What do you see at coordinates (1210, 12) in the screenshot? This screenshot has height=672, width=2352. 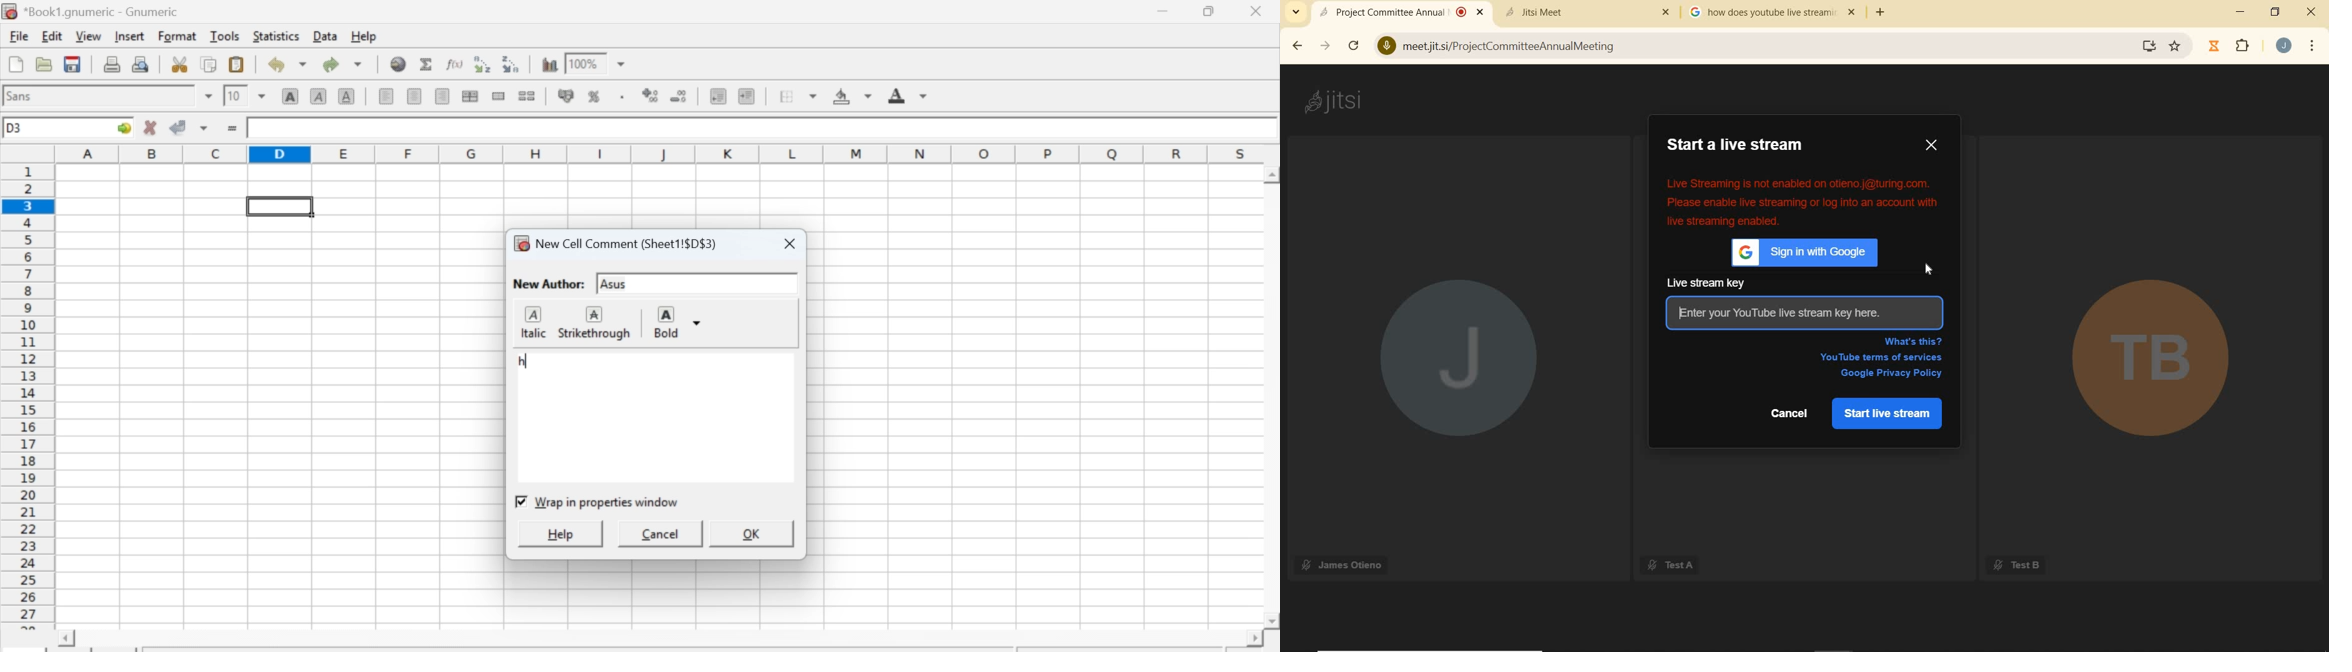 I see `Minimize/Maximize` at bounding box center [1210, 12].